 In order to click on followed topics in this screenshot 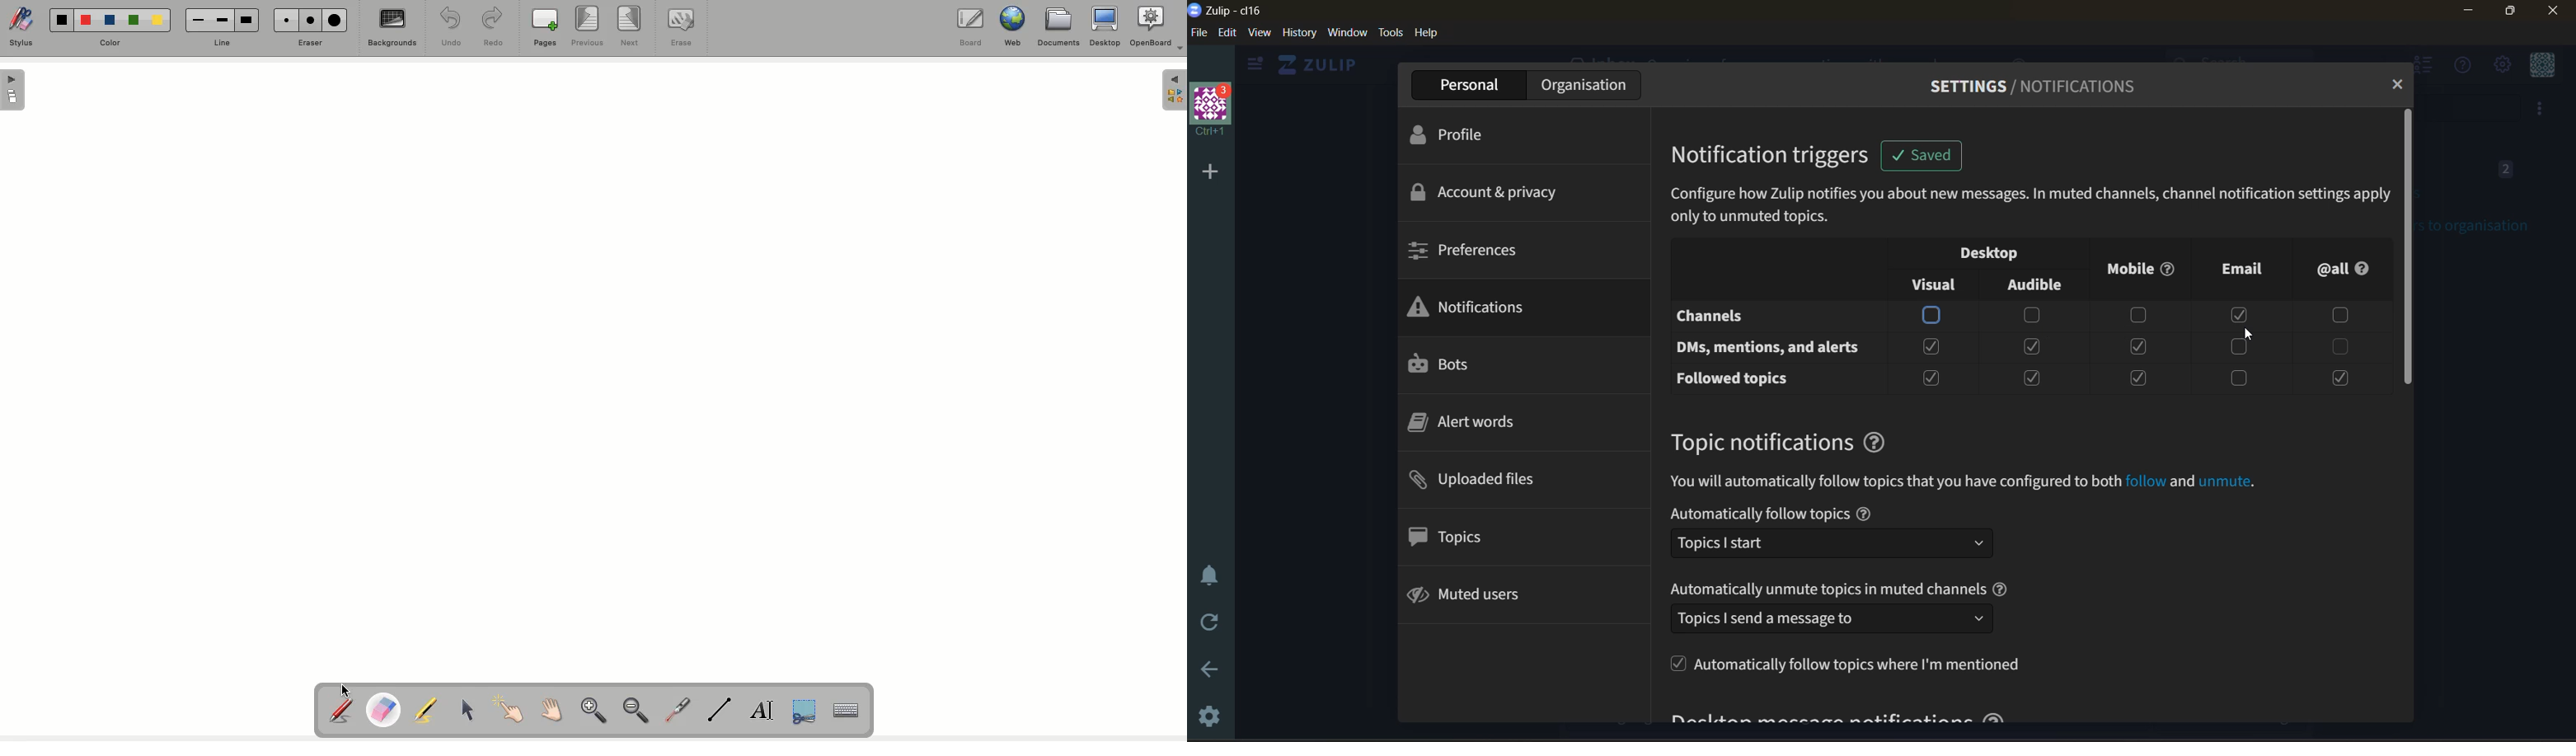, I will do `click(1741, 379)`.